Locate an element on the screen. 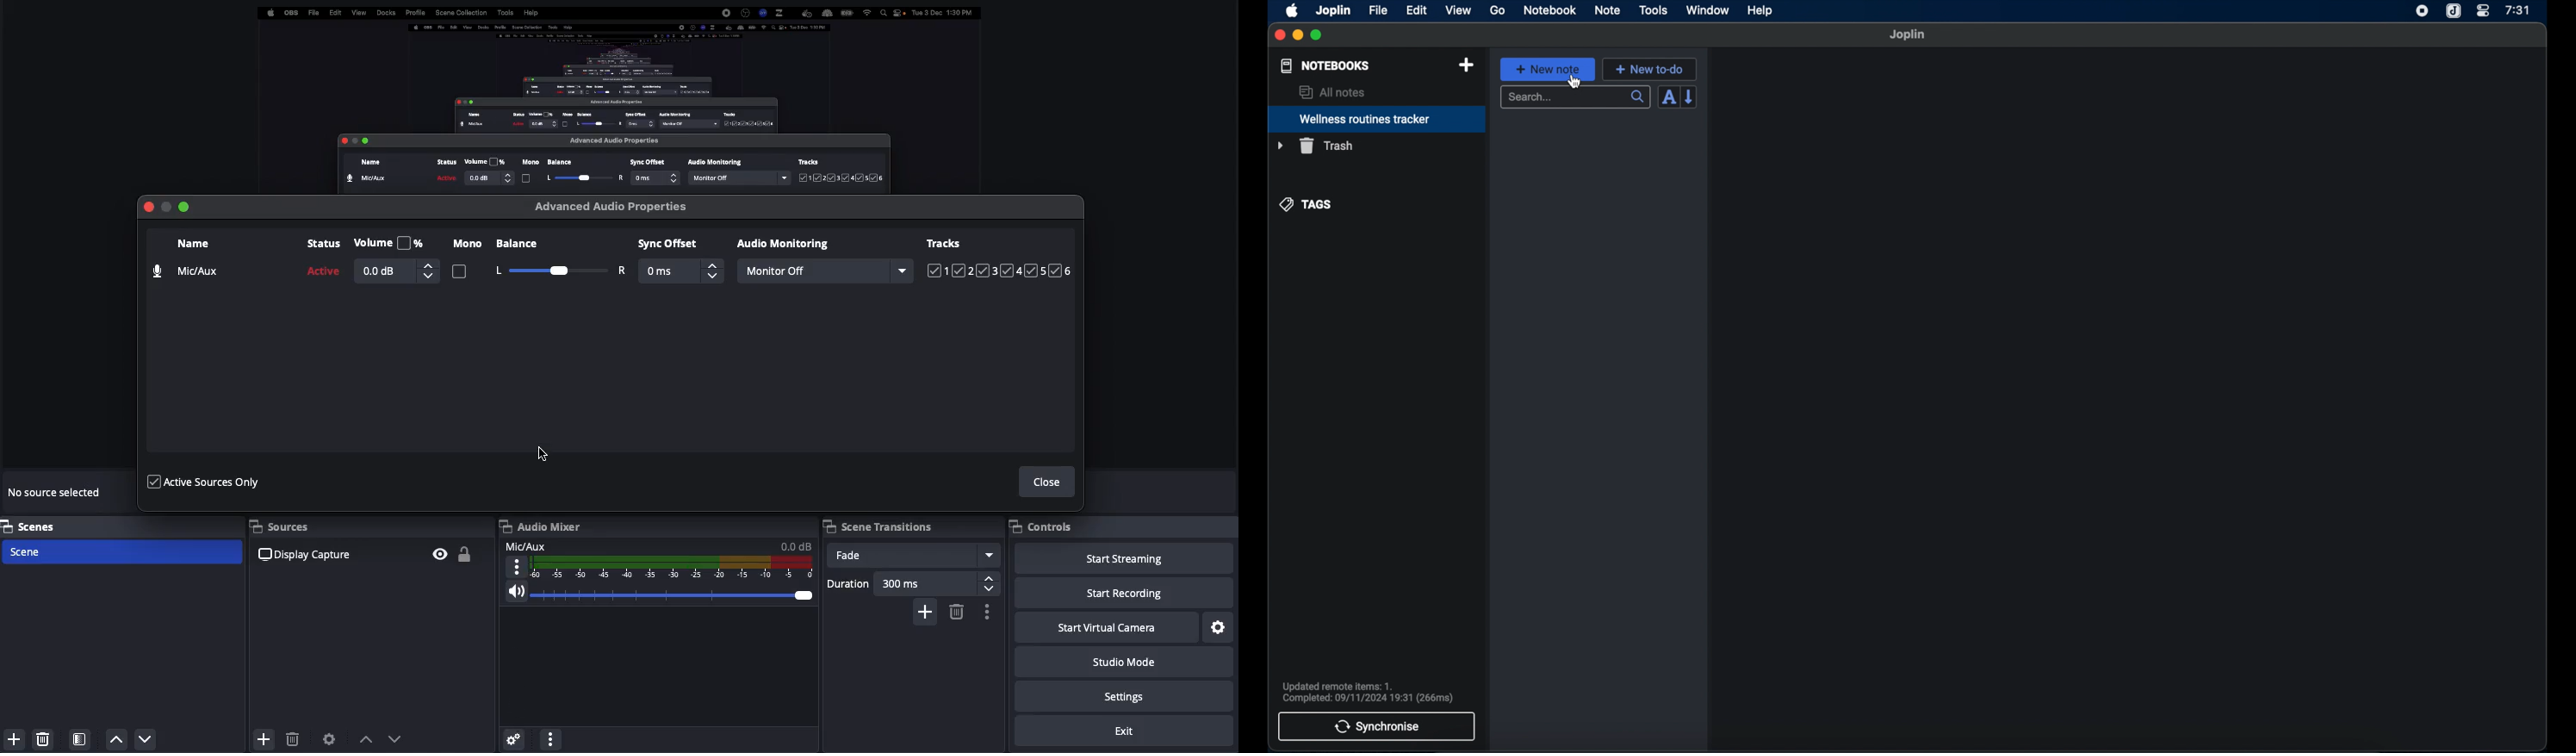 This screenshot has height=756, width=2576. window is located at coordinates (1708, 10).